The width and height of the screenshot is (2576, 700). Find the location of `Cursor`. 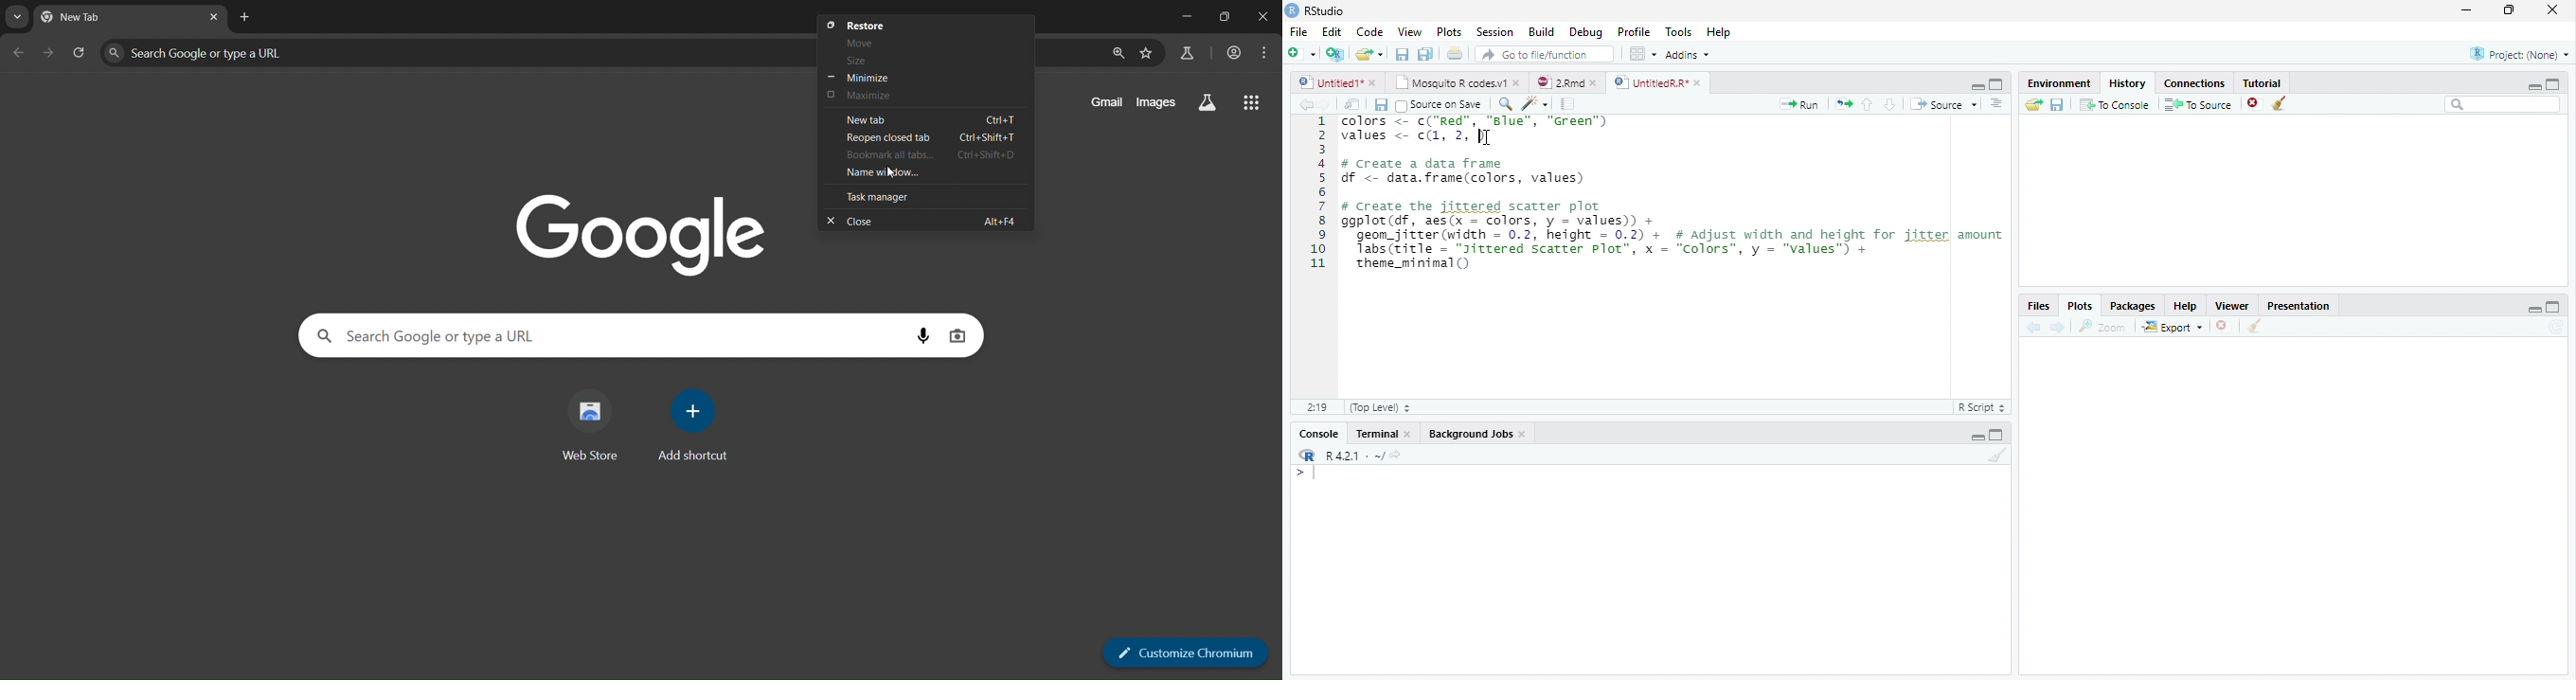

Cursor is located at coordinates (891, 172).